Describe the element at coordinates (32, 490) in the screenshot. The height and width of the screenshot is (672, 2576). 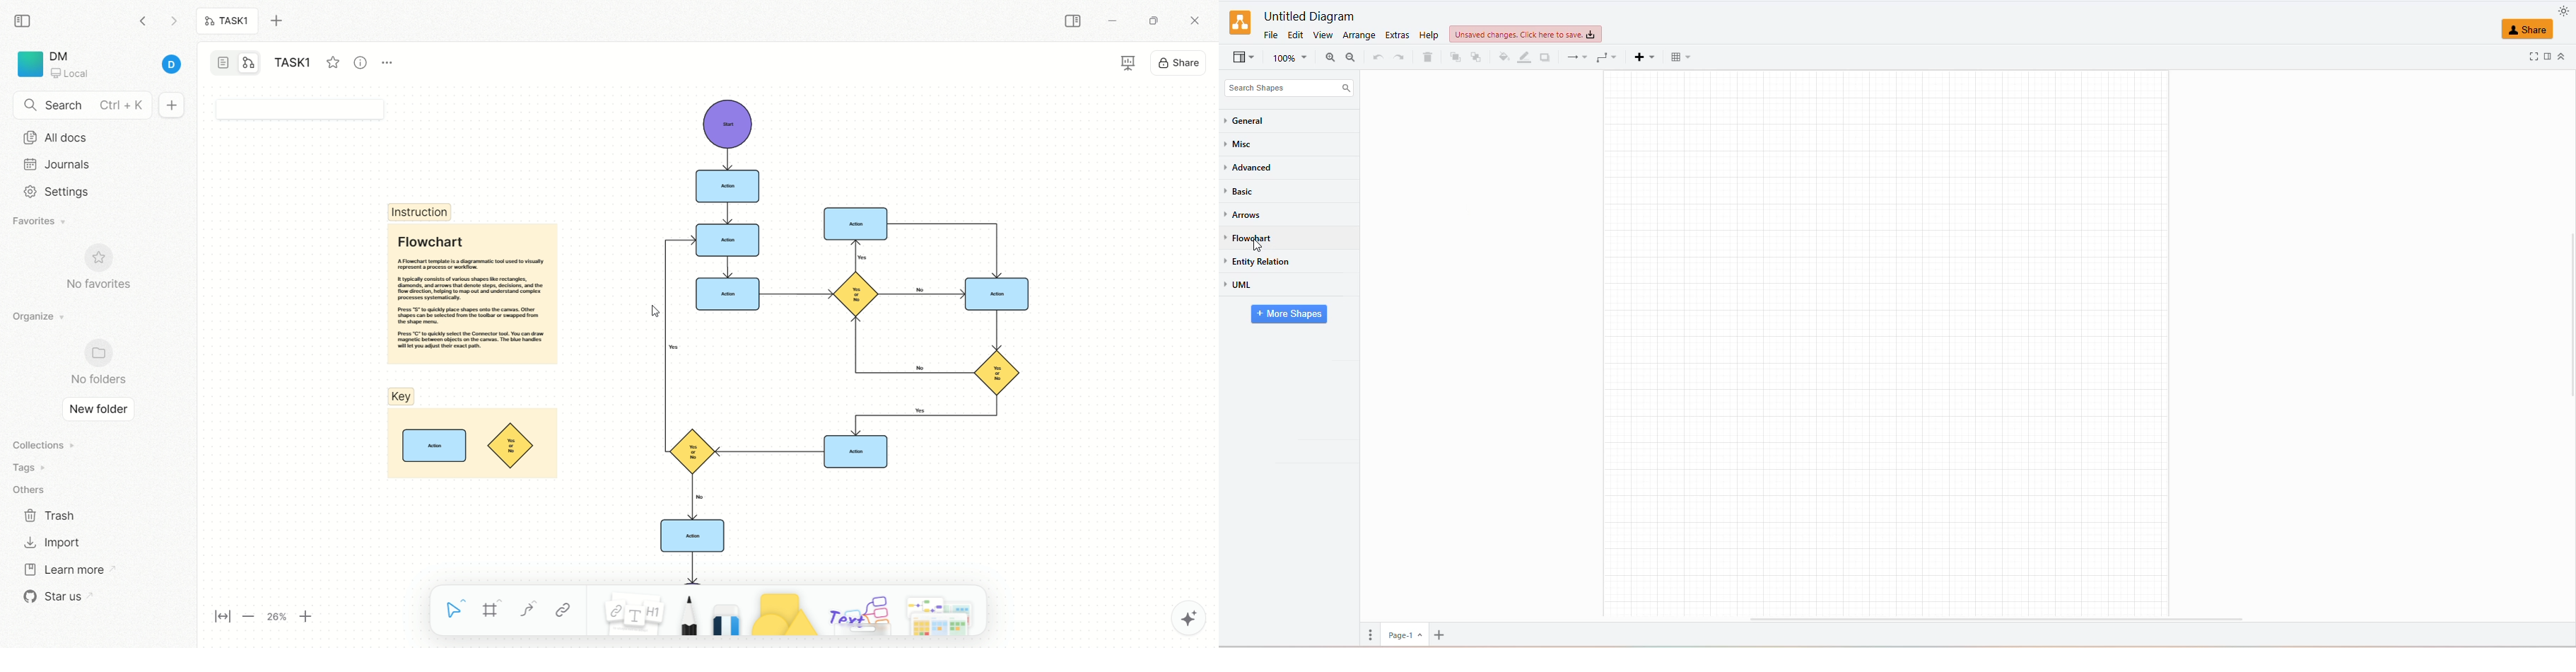
I see `others` at that location.